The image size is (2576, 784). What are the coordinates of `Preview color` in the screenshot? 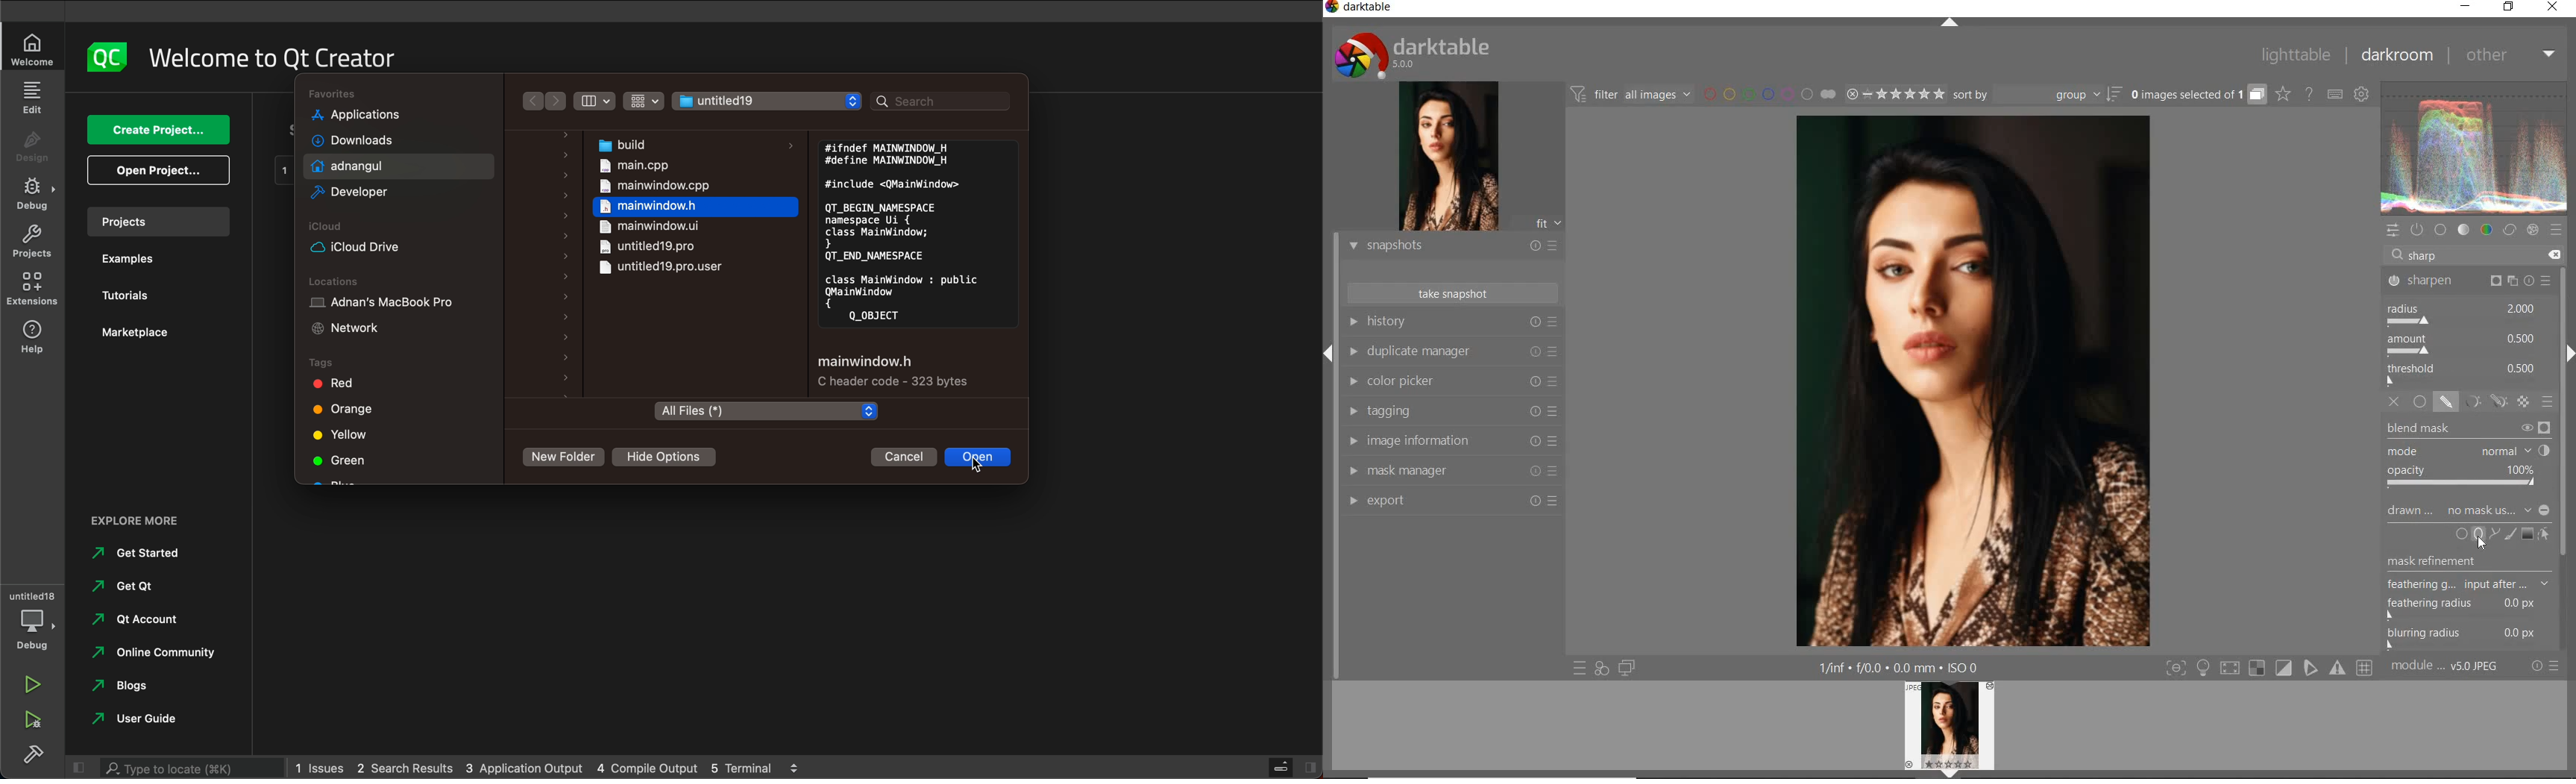 It's located at (2475, 146).